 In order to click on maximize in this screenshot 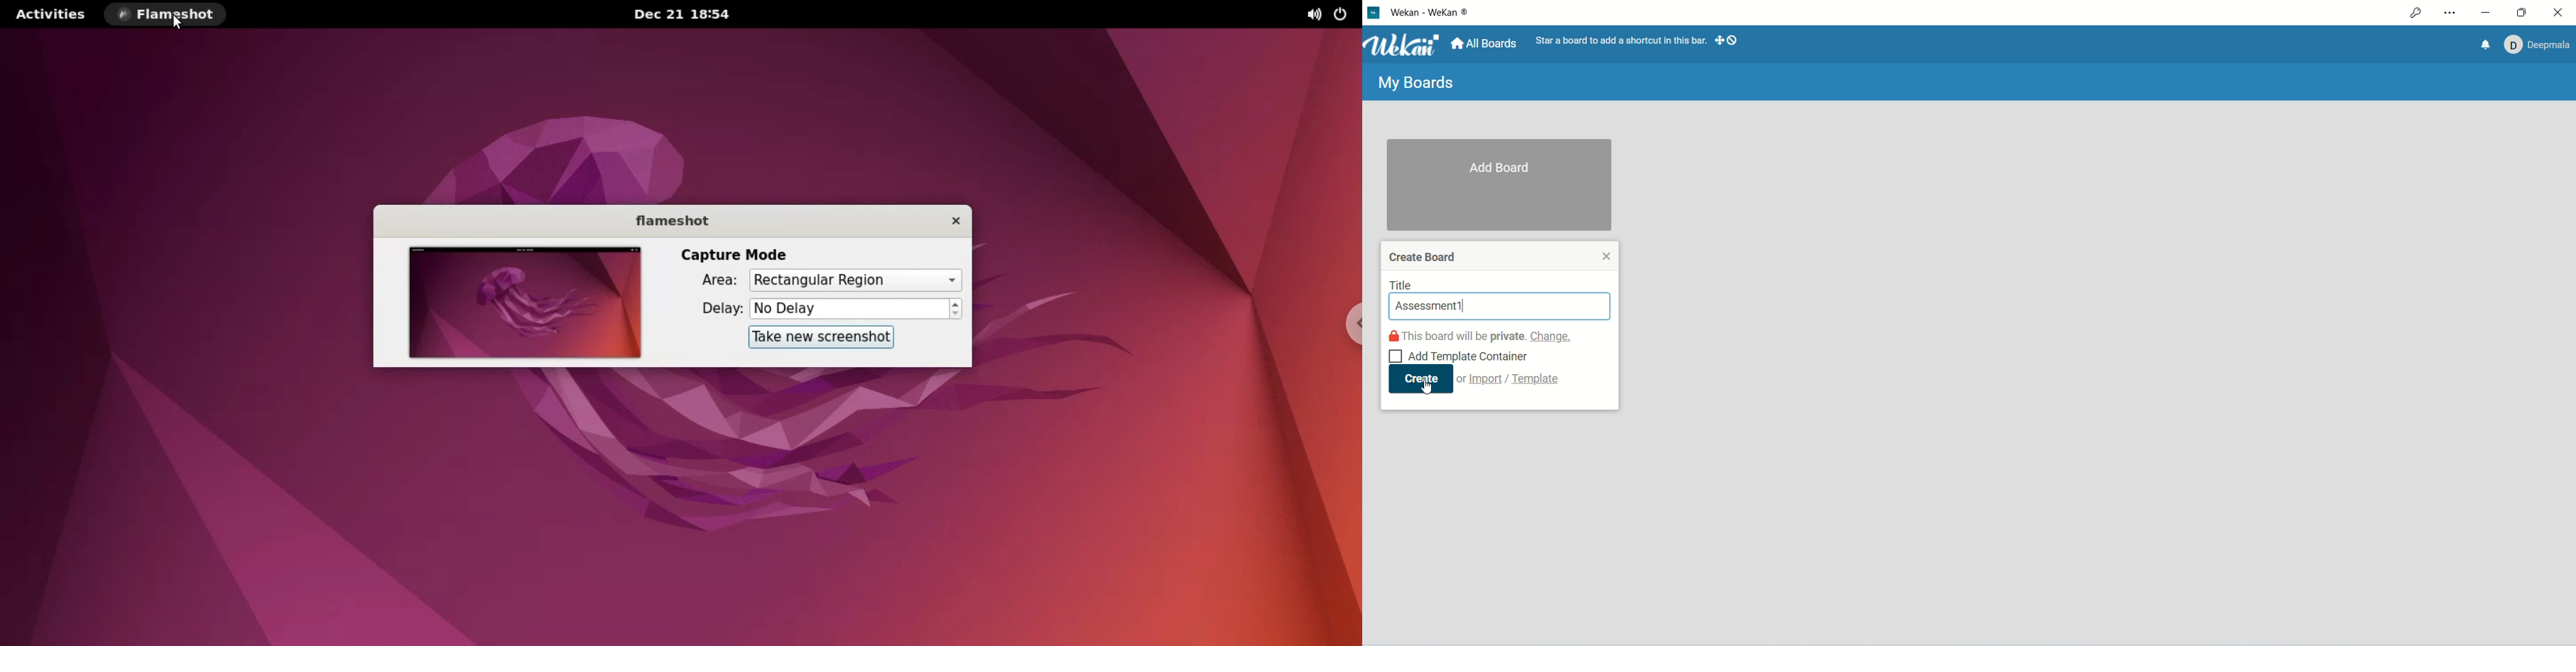, I will do `click(2522, 15)`.